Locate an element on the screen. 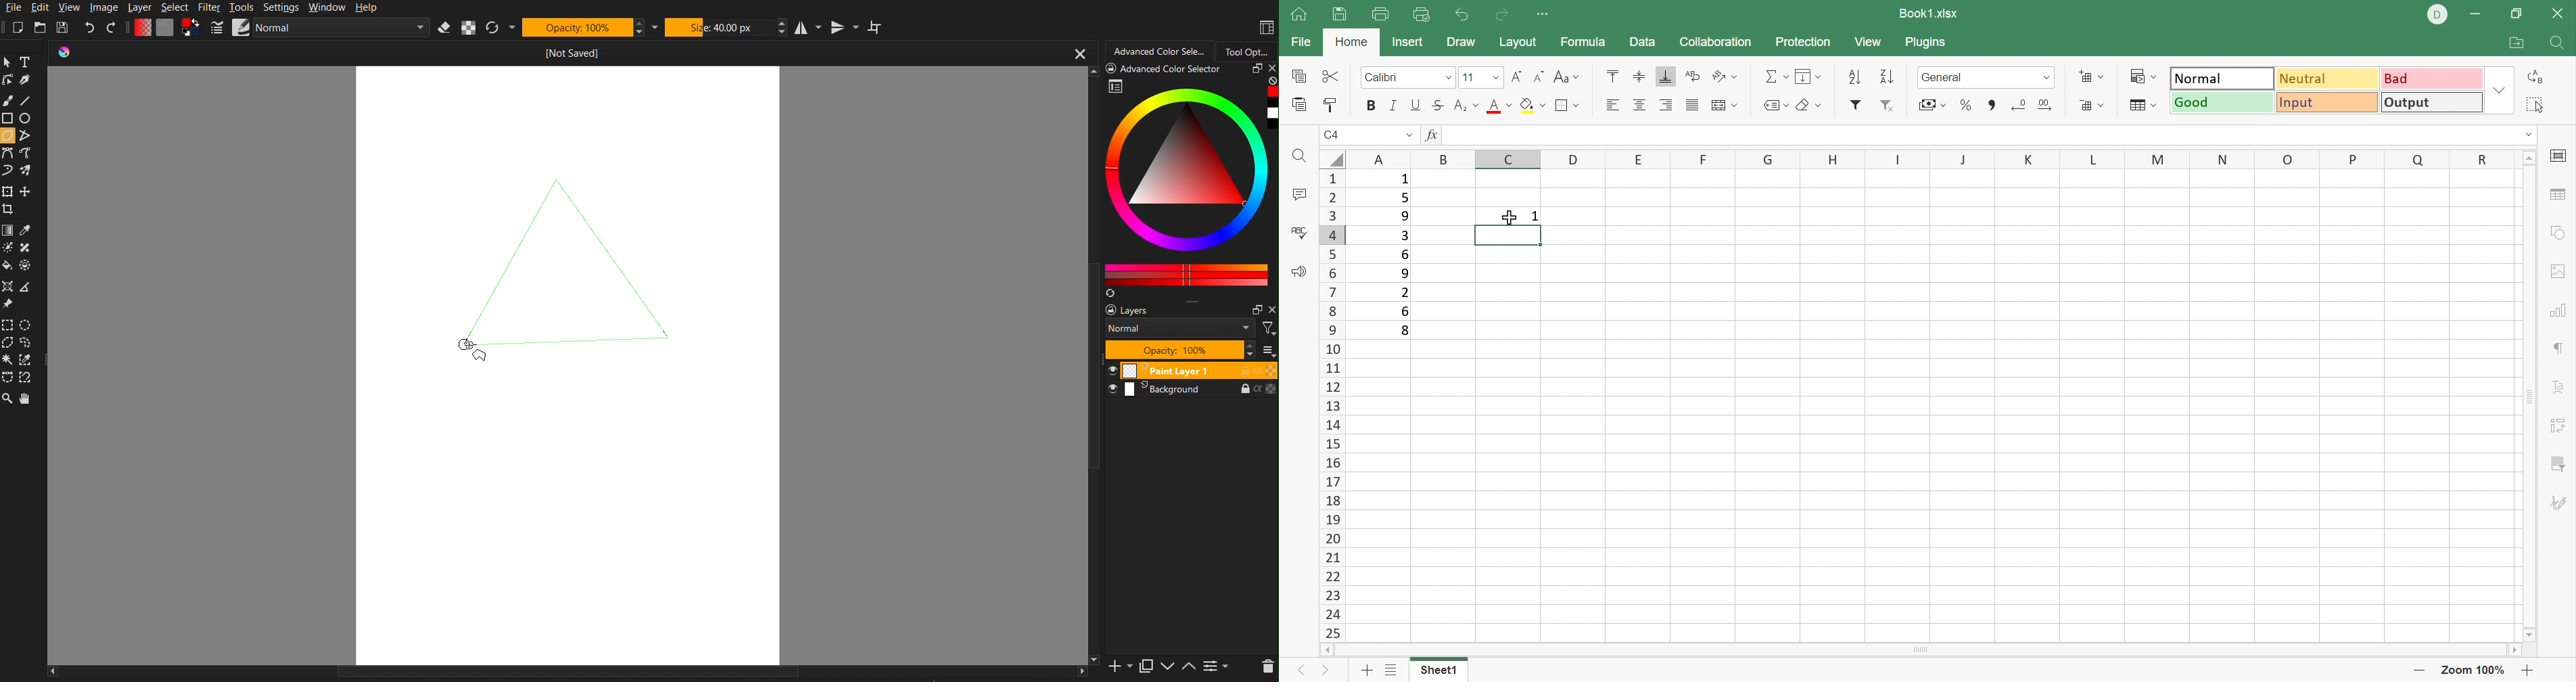 The width and height of the screenshot is (2576, 700). Summation is located at coordinates (1775, 77).